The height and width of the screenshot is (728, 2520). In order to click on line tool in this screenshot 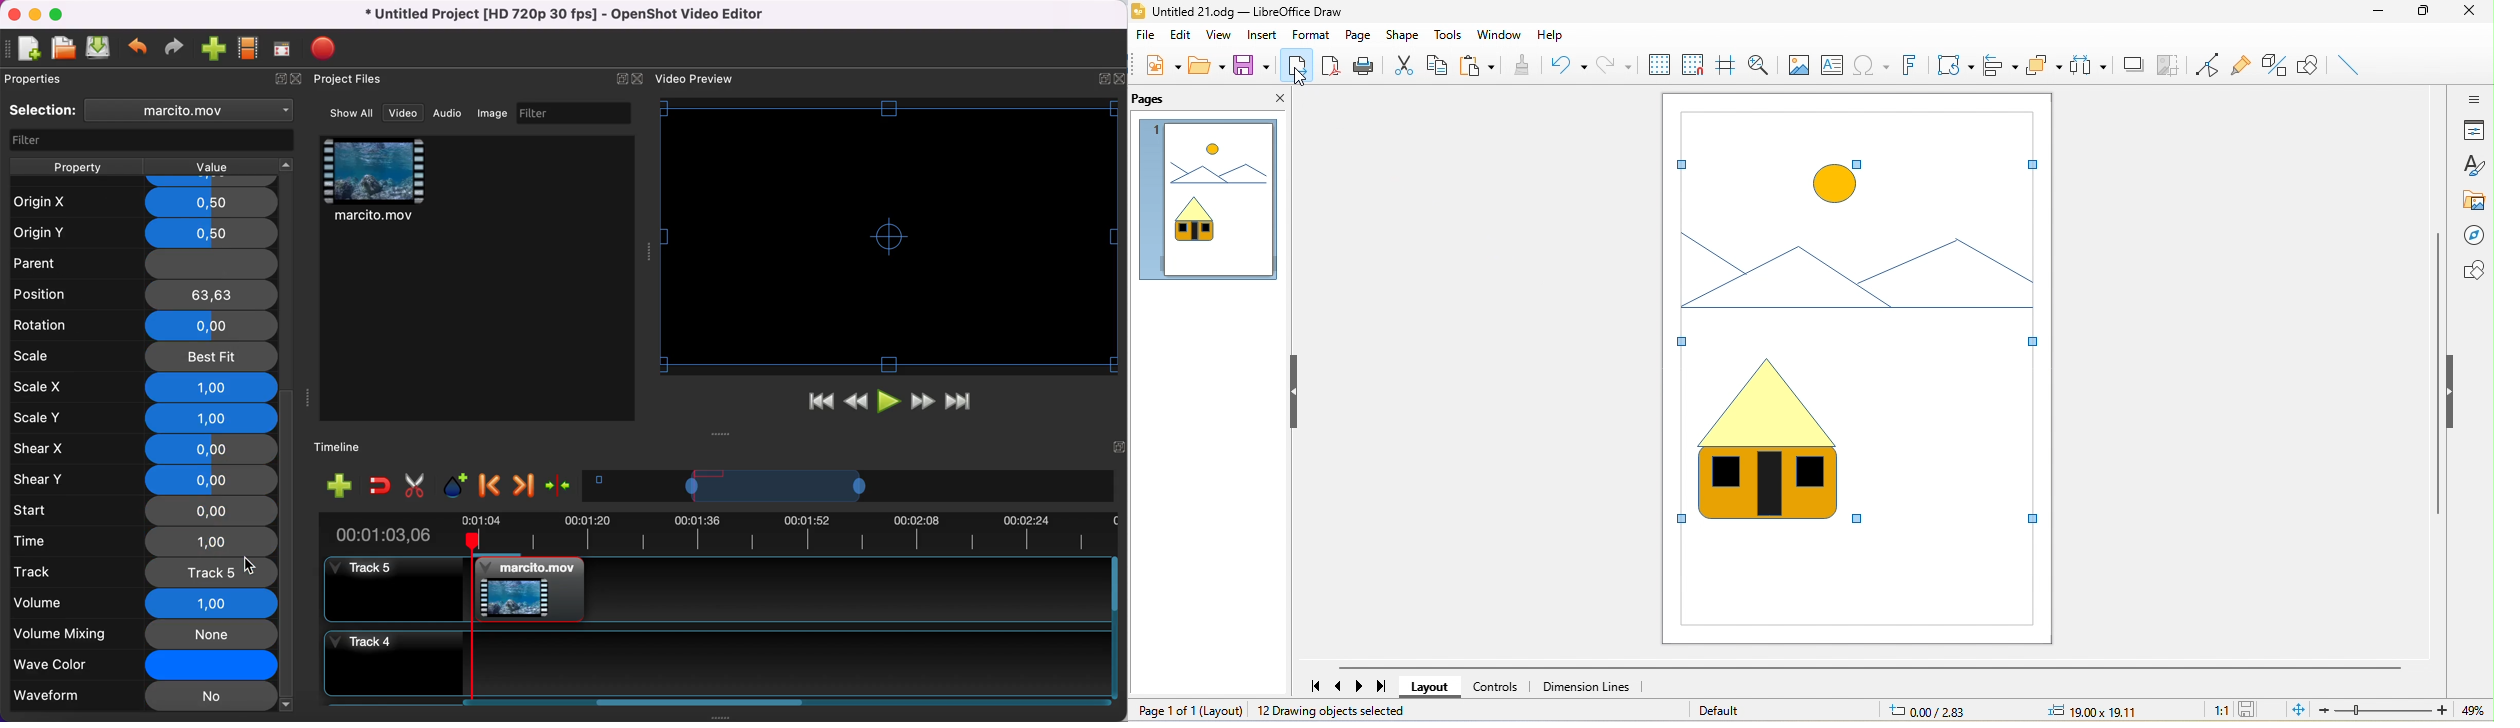, I will do `click(2352, 67)`.